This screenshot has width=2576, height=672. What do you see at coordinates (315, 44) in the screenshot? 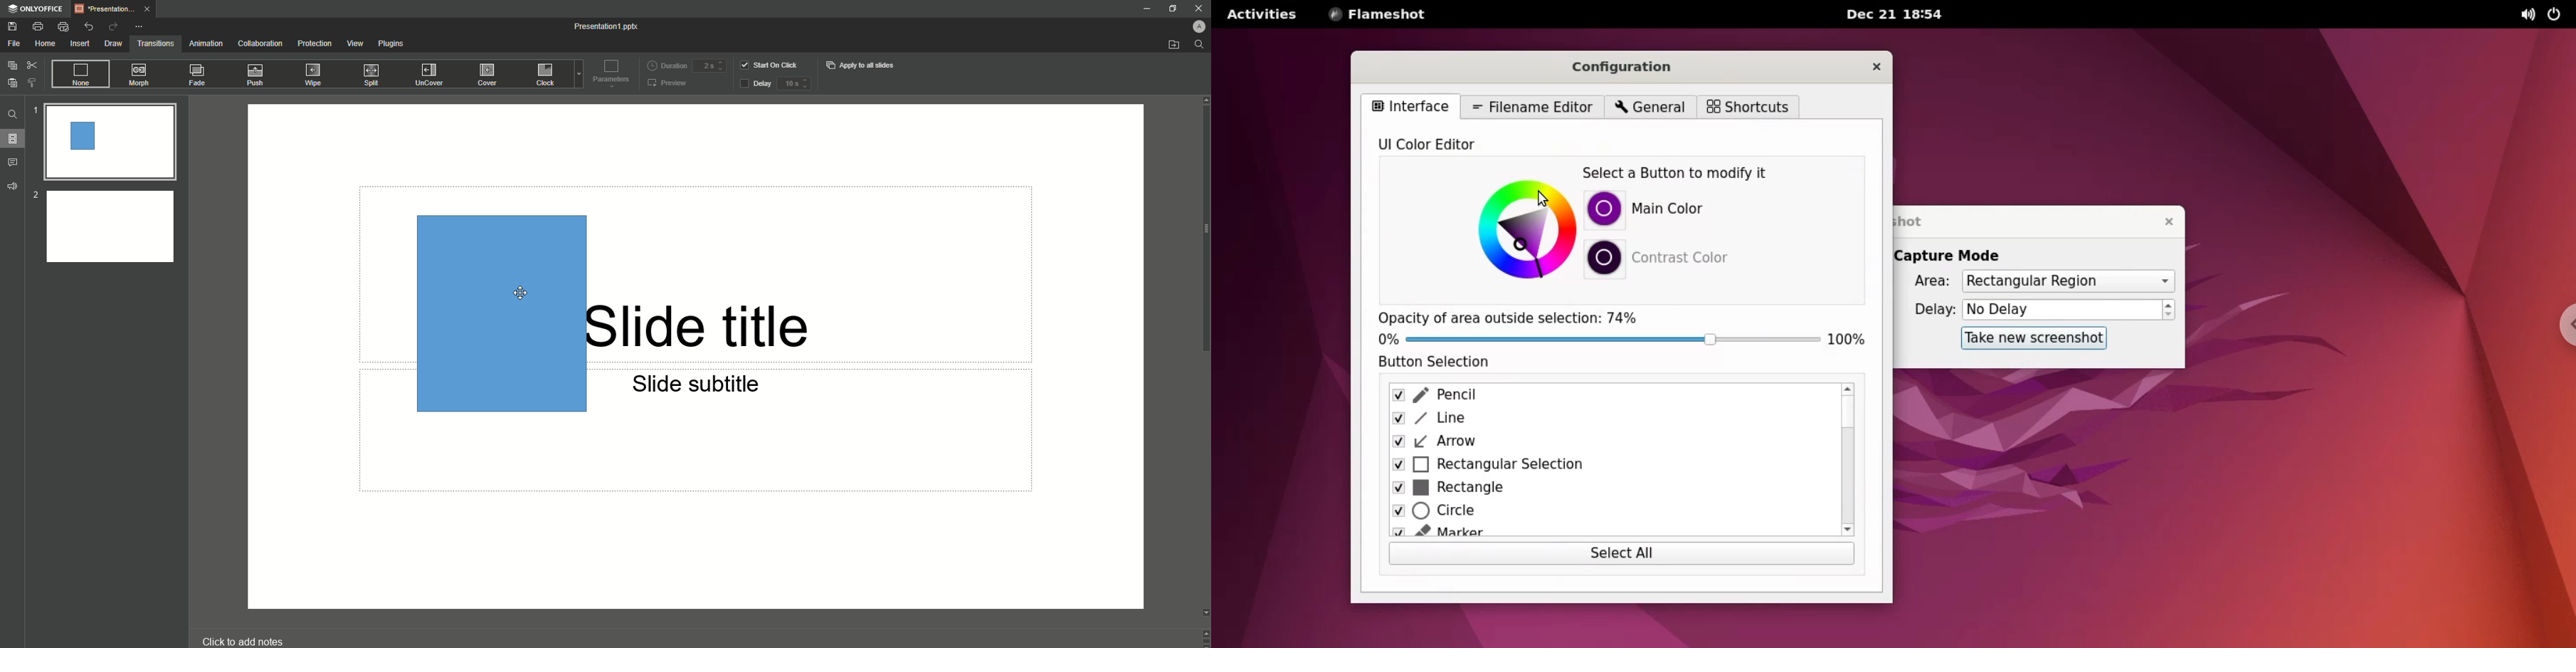
I see `Protection` at bounding box center [315, 44].